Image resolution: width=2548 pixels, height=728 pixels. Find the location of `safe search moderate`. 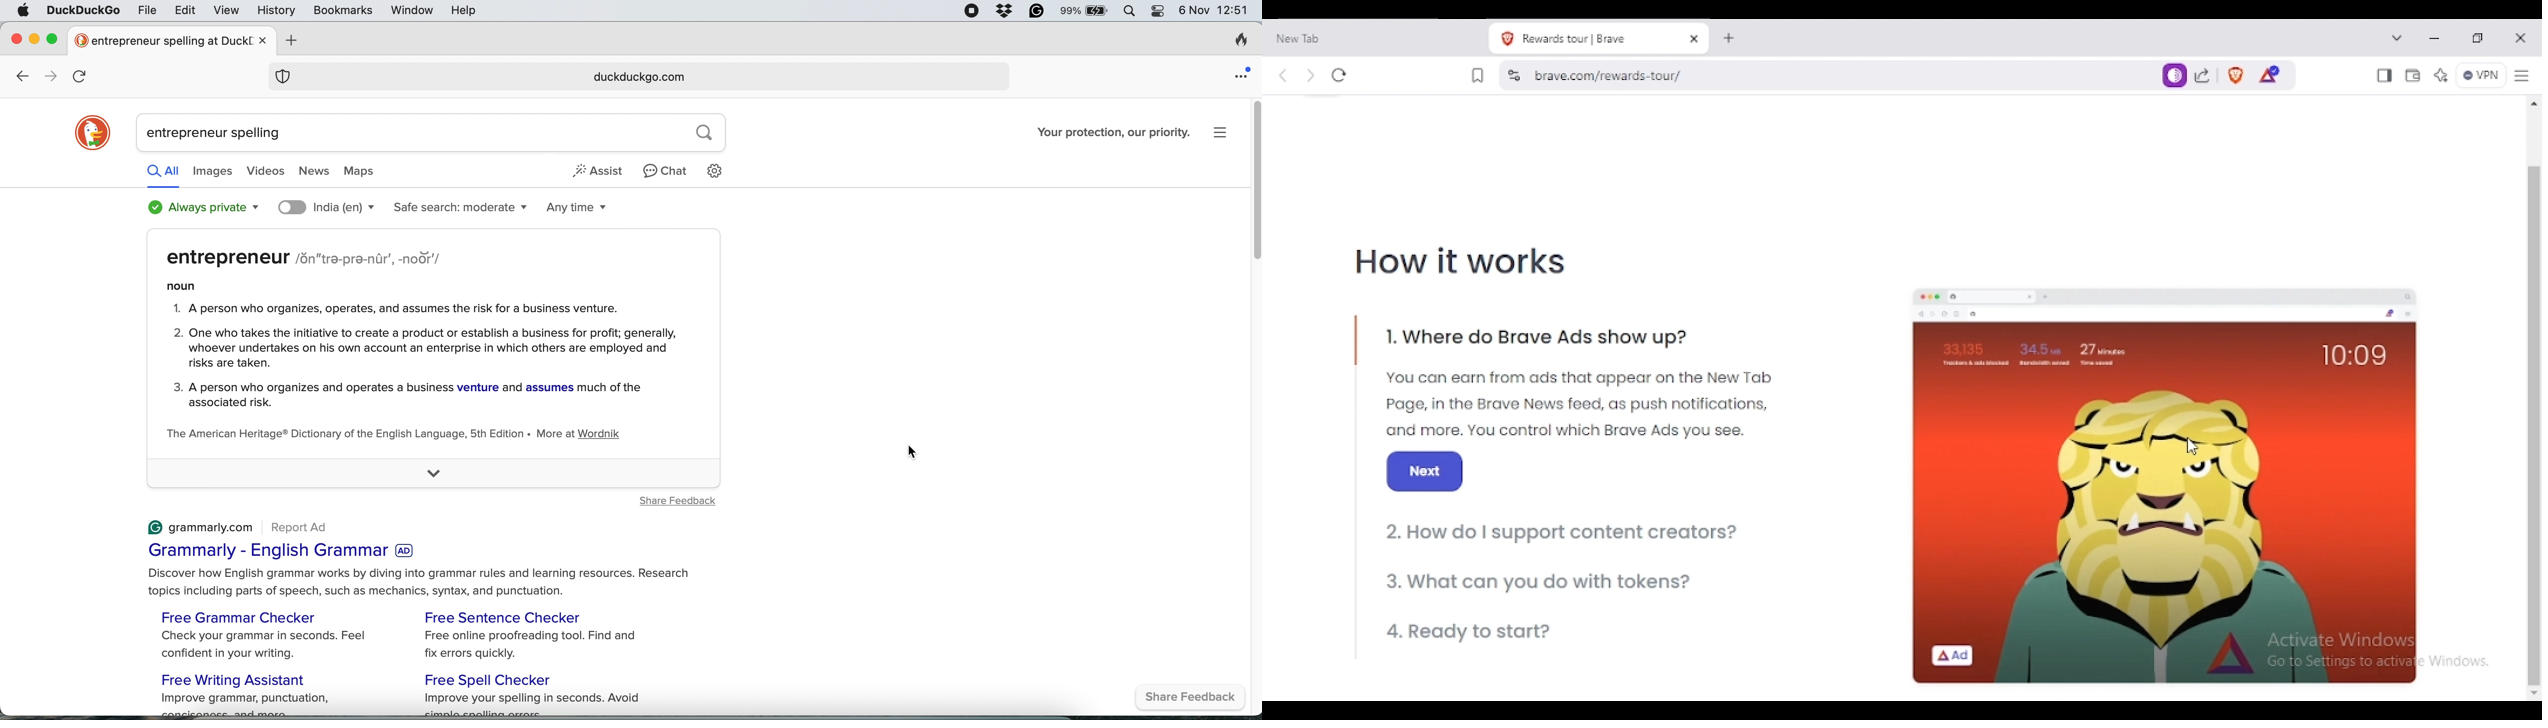

safe search moderate is located at coordinates (460, 208).